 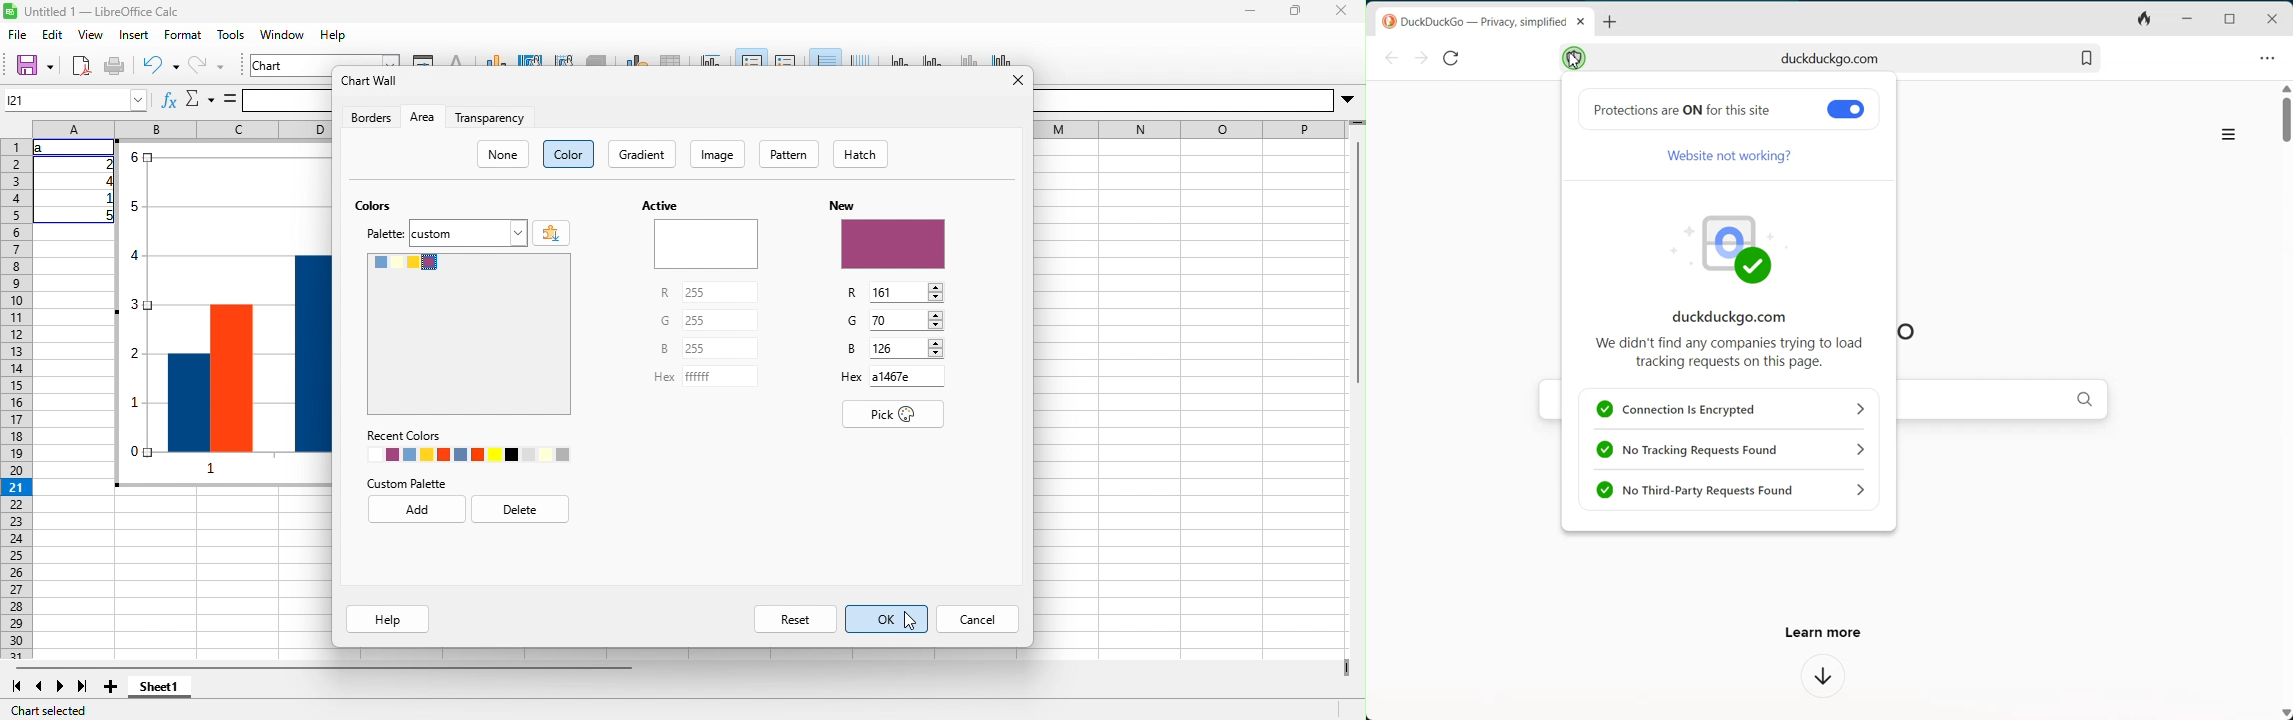 I want to click on horizontal scroll bar, so click(x=324, y=667).